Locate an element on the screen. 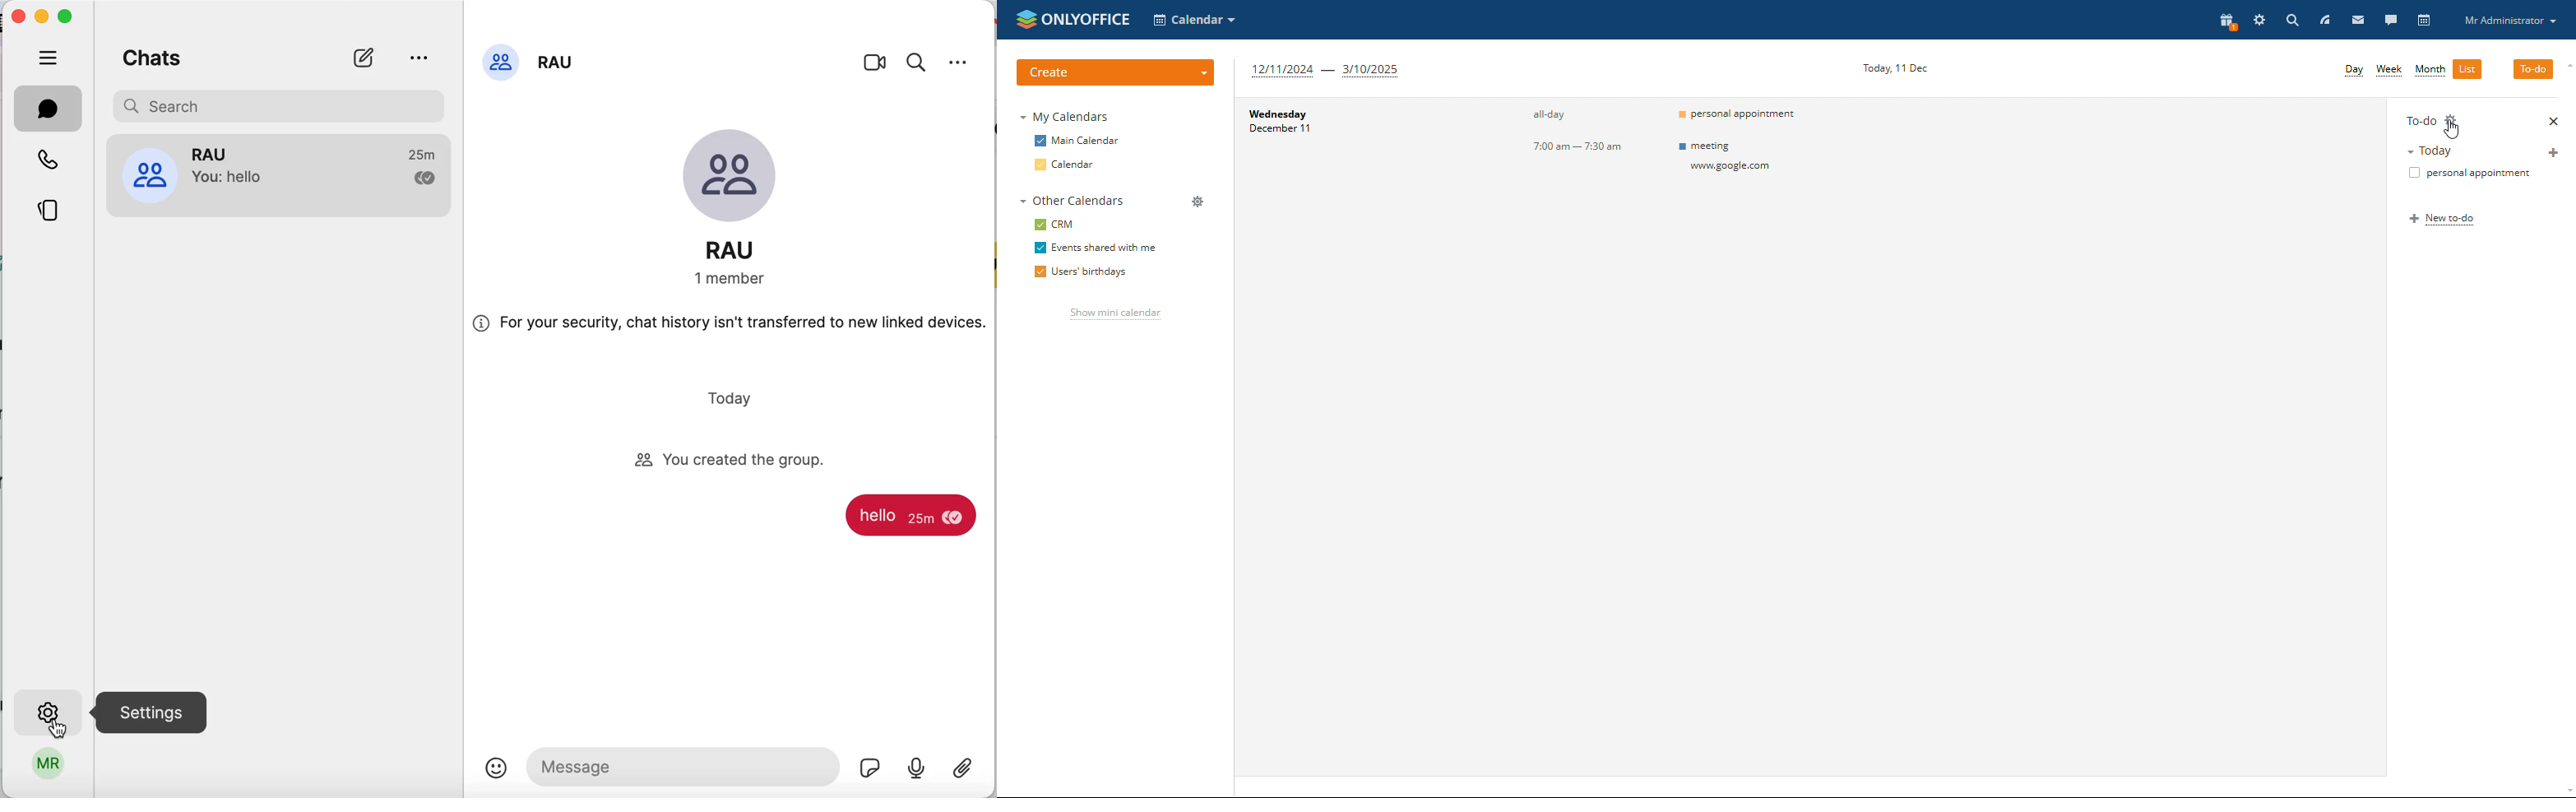  to-do selected is located at coordinates (2533, 68).